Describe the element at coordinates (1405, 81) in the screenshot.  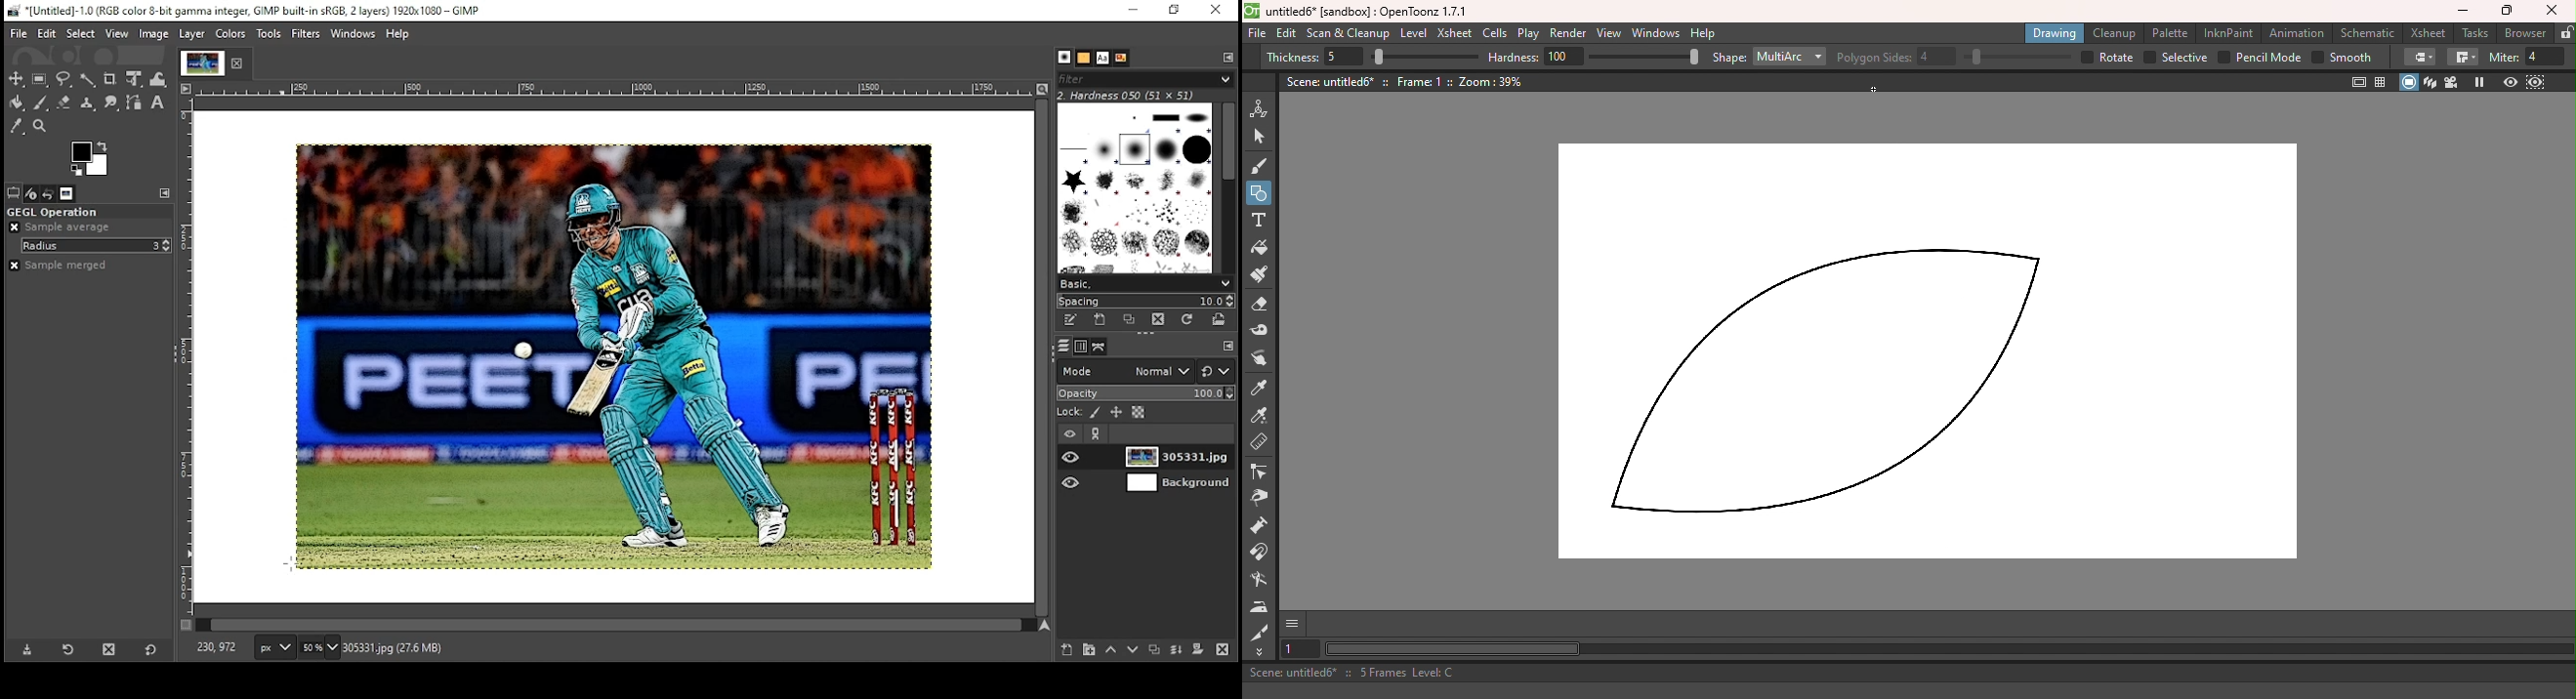
I see `Scene: untitled6* :: Frame: 1 :: Zoom: 39%` at that location.